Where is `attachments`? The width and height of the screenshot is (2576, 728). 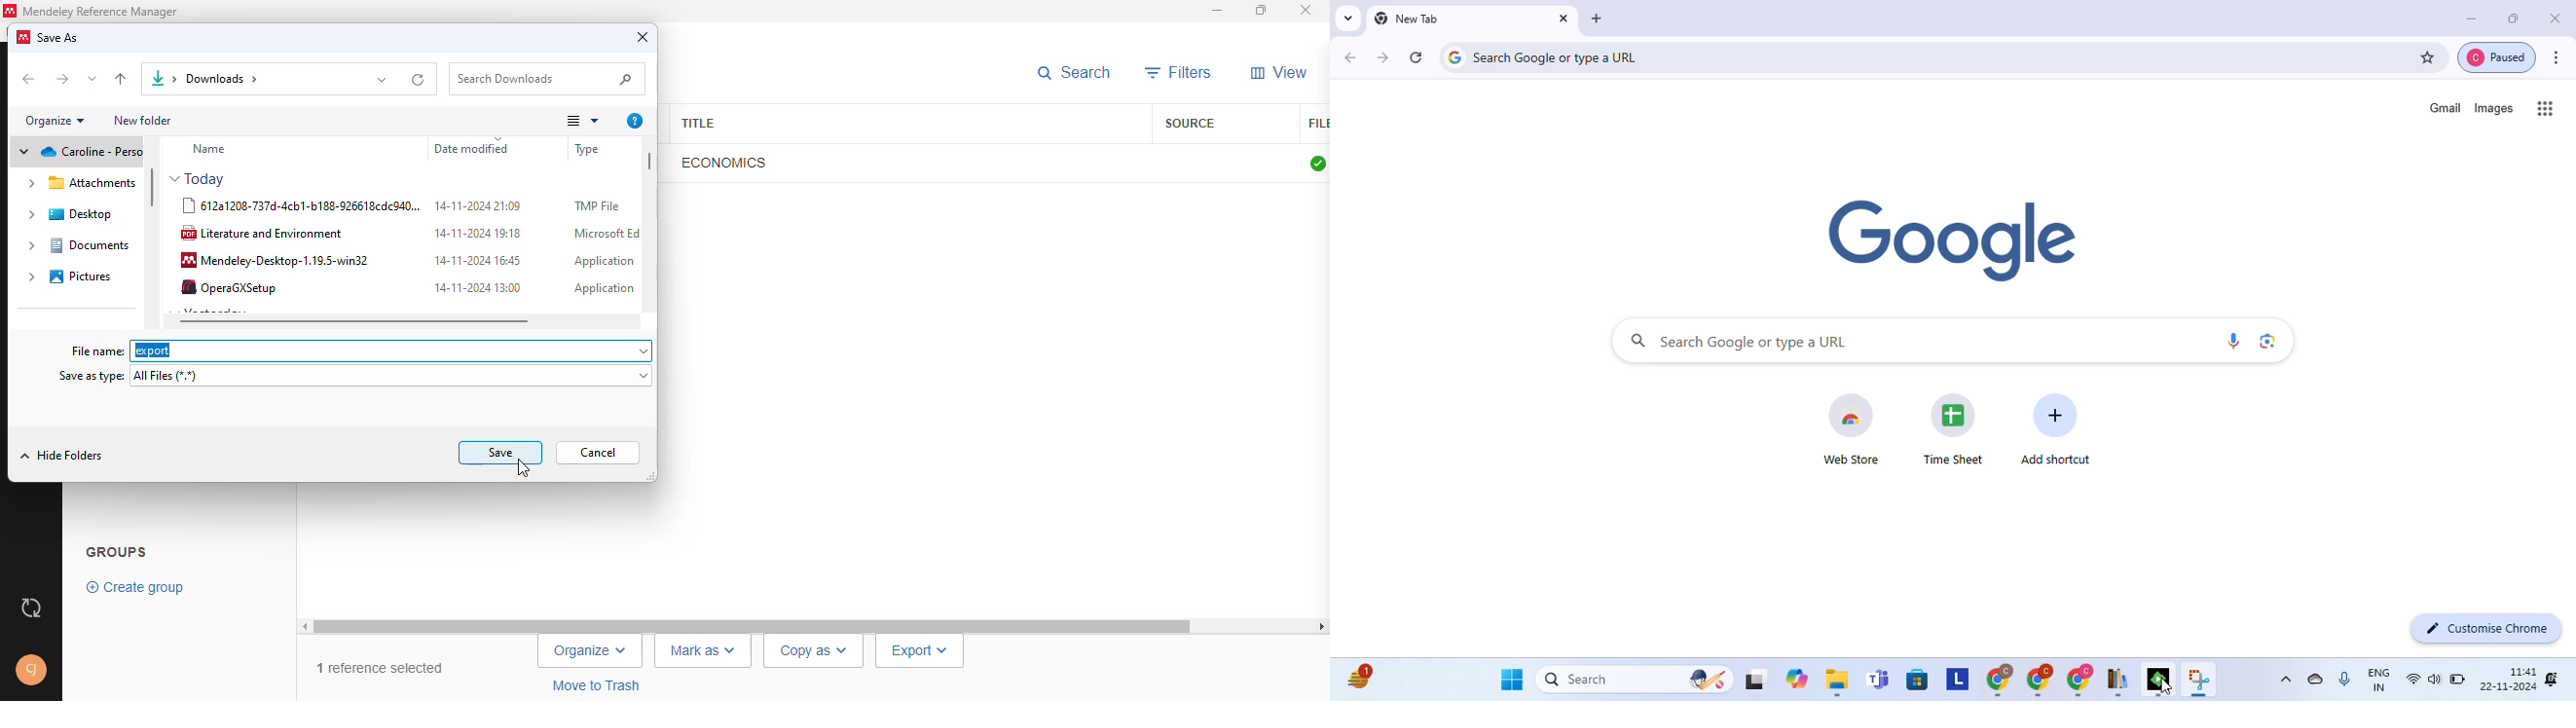 attachments is located at coordinates (81, 183).